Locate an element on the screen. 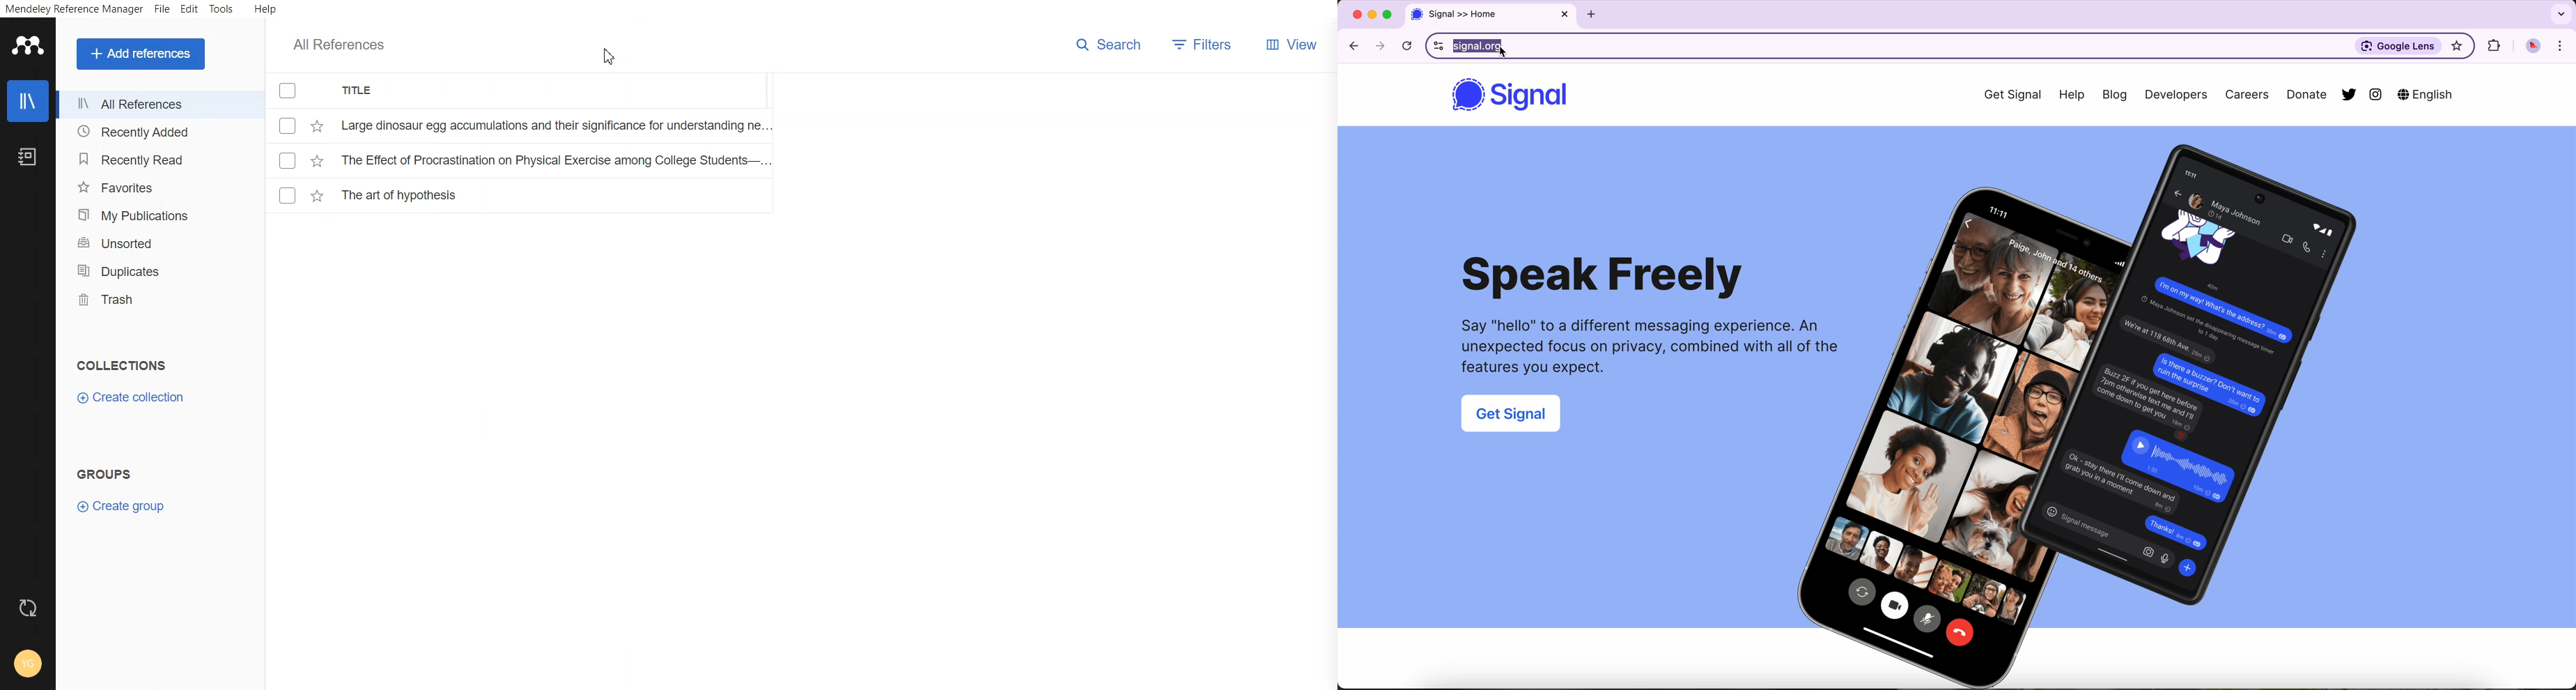 This screenshot has width=2576, height=700. File is located at coordinates (522, 125).